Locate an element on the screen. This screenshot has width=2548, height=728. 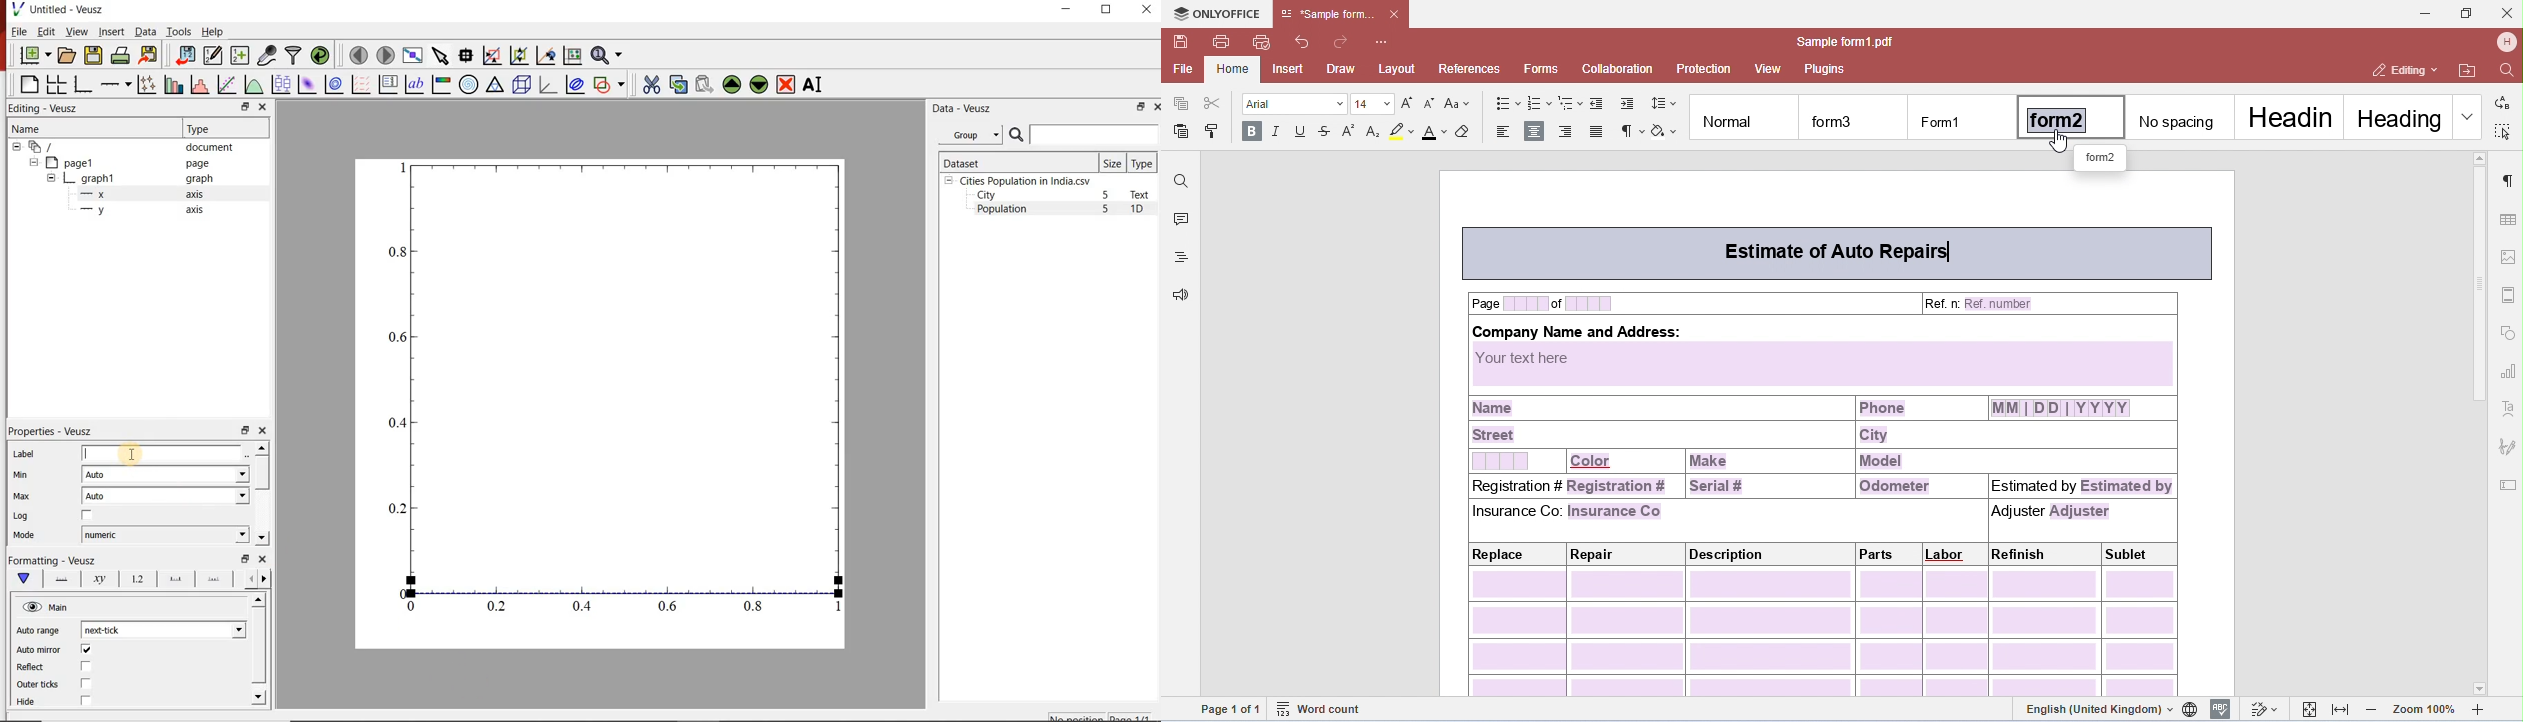
click to reset graph axes is located at coordinates (573, 55).